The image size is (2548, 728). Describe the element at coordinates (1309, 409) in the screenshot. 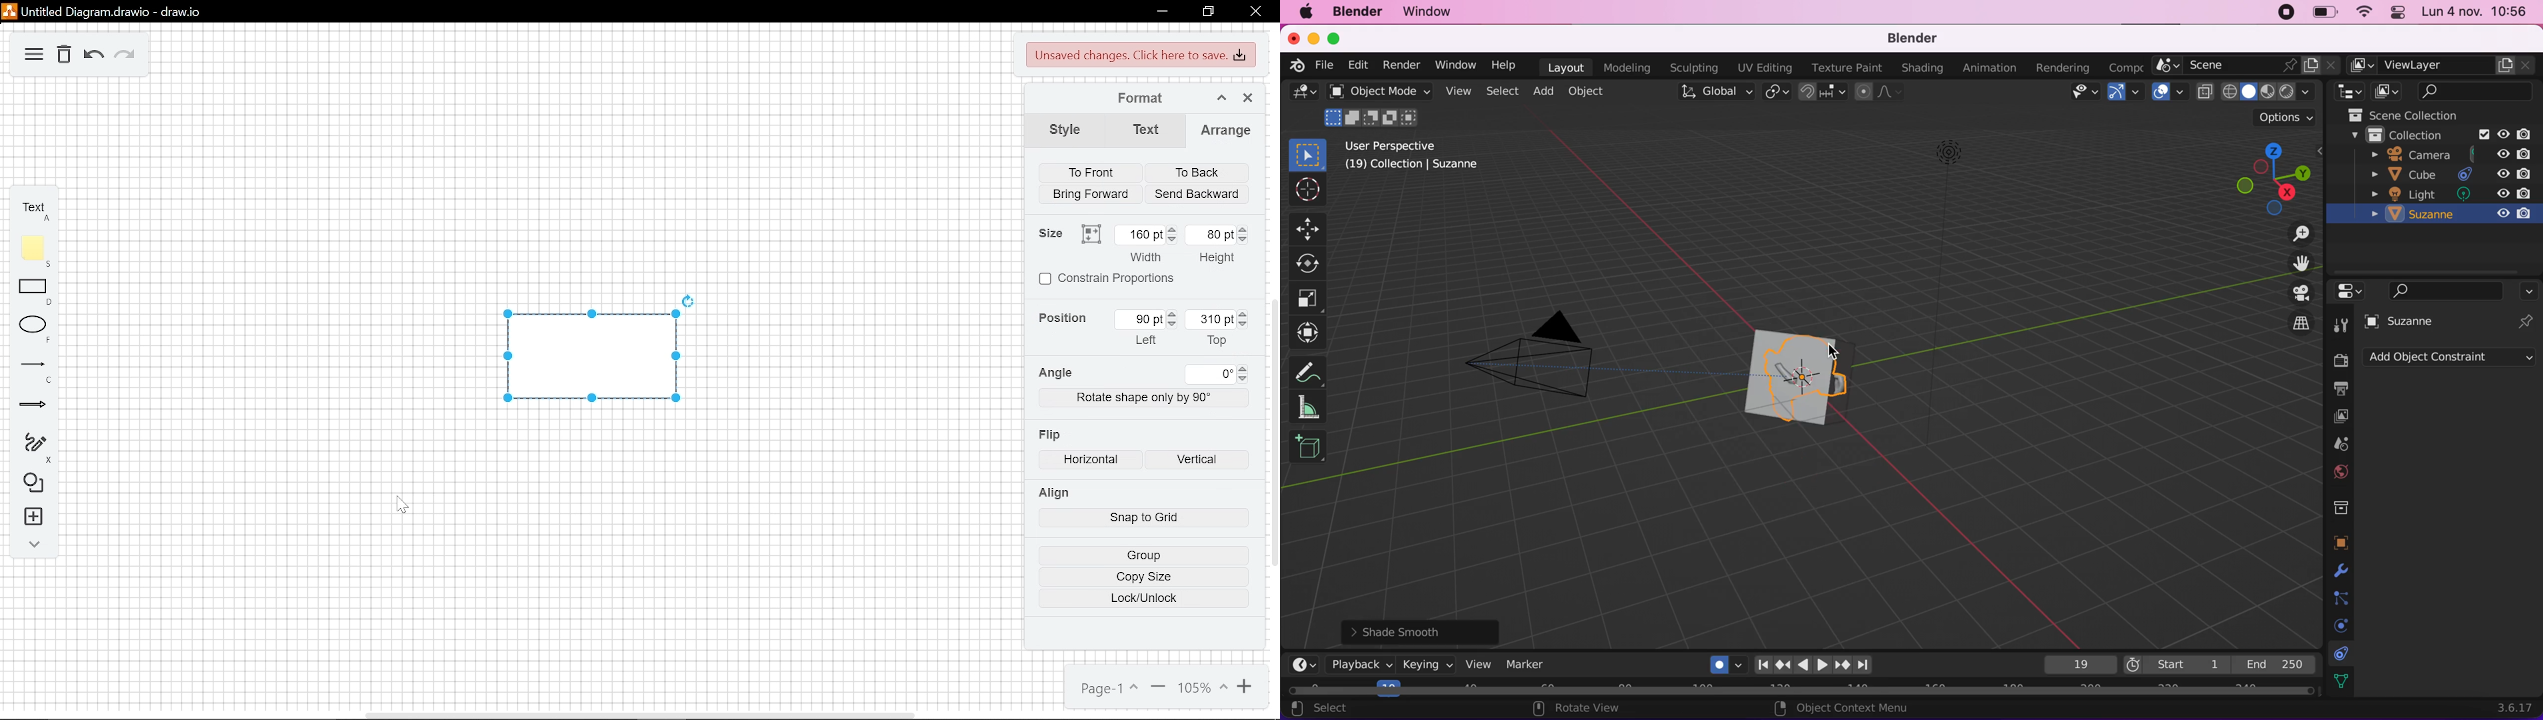

I see `measure` at that location.